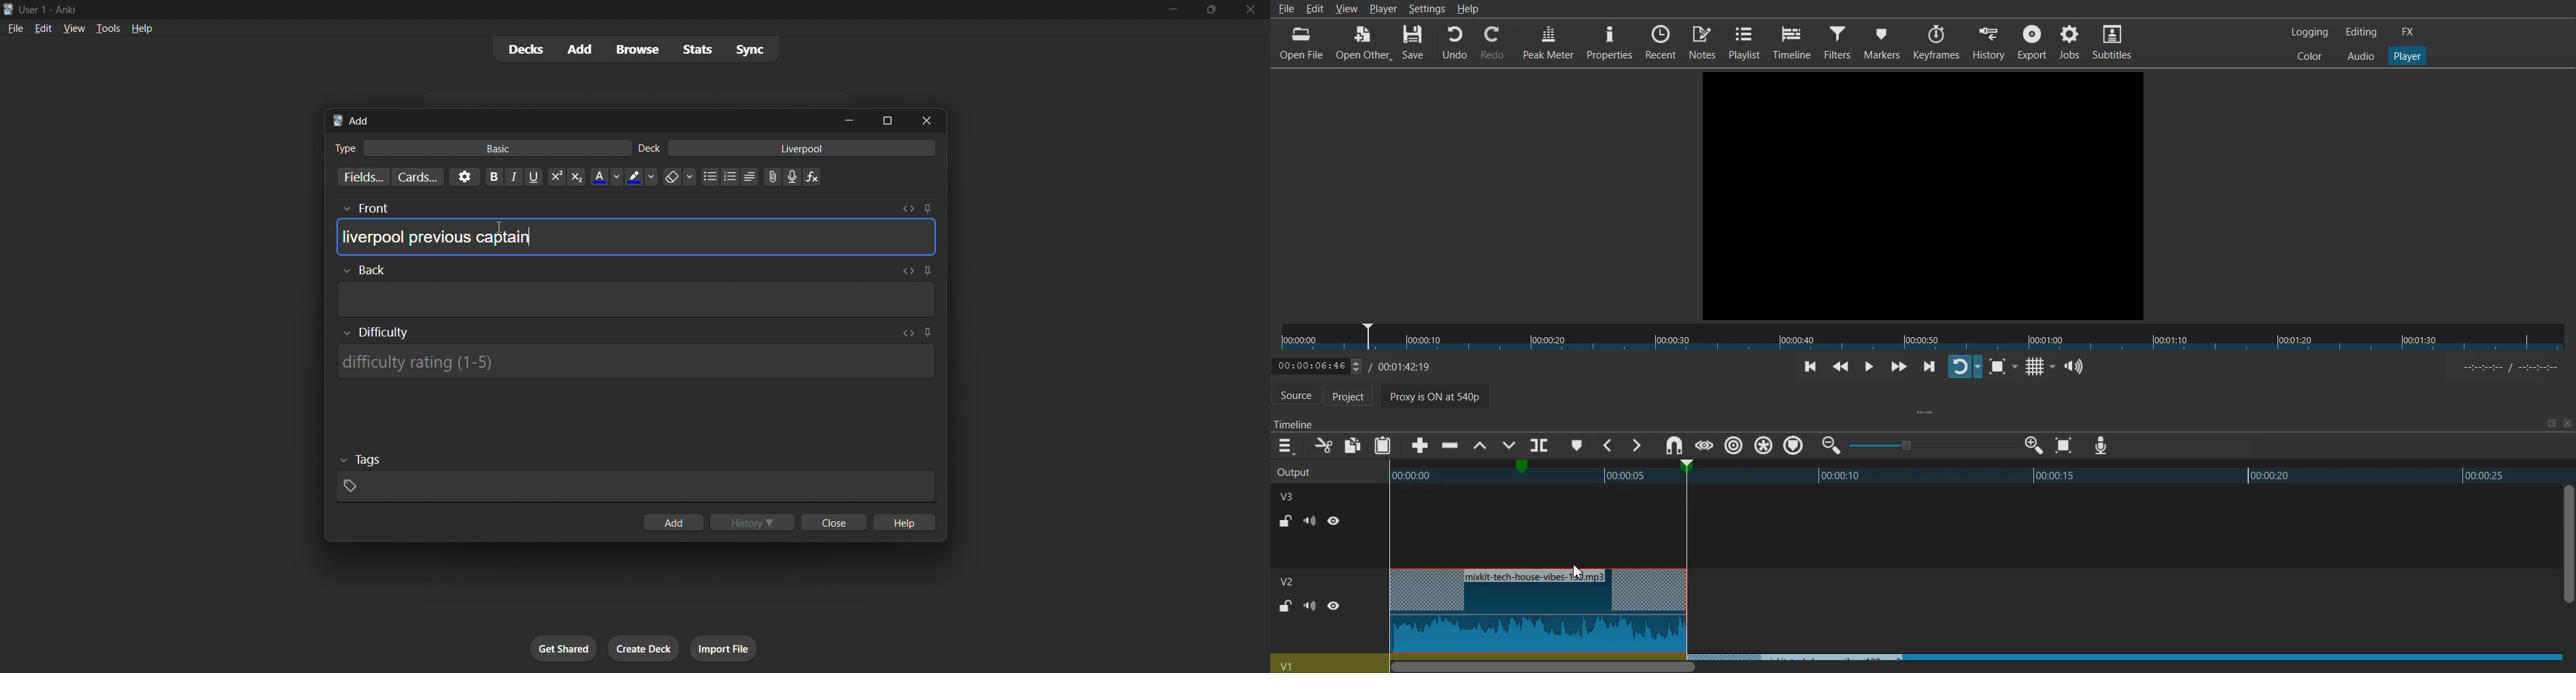  I want to click on card deck input box, so click(791, 150).